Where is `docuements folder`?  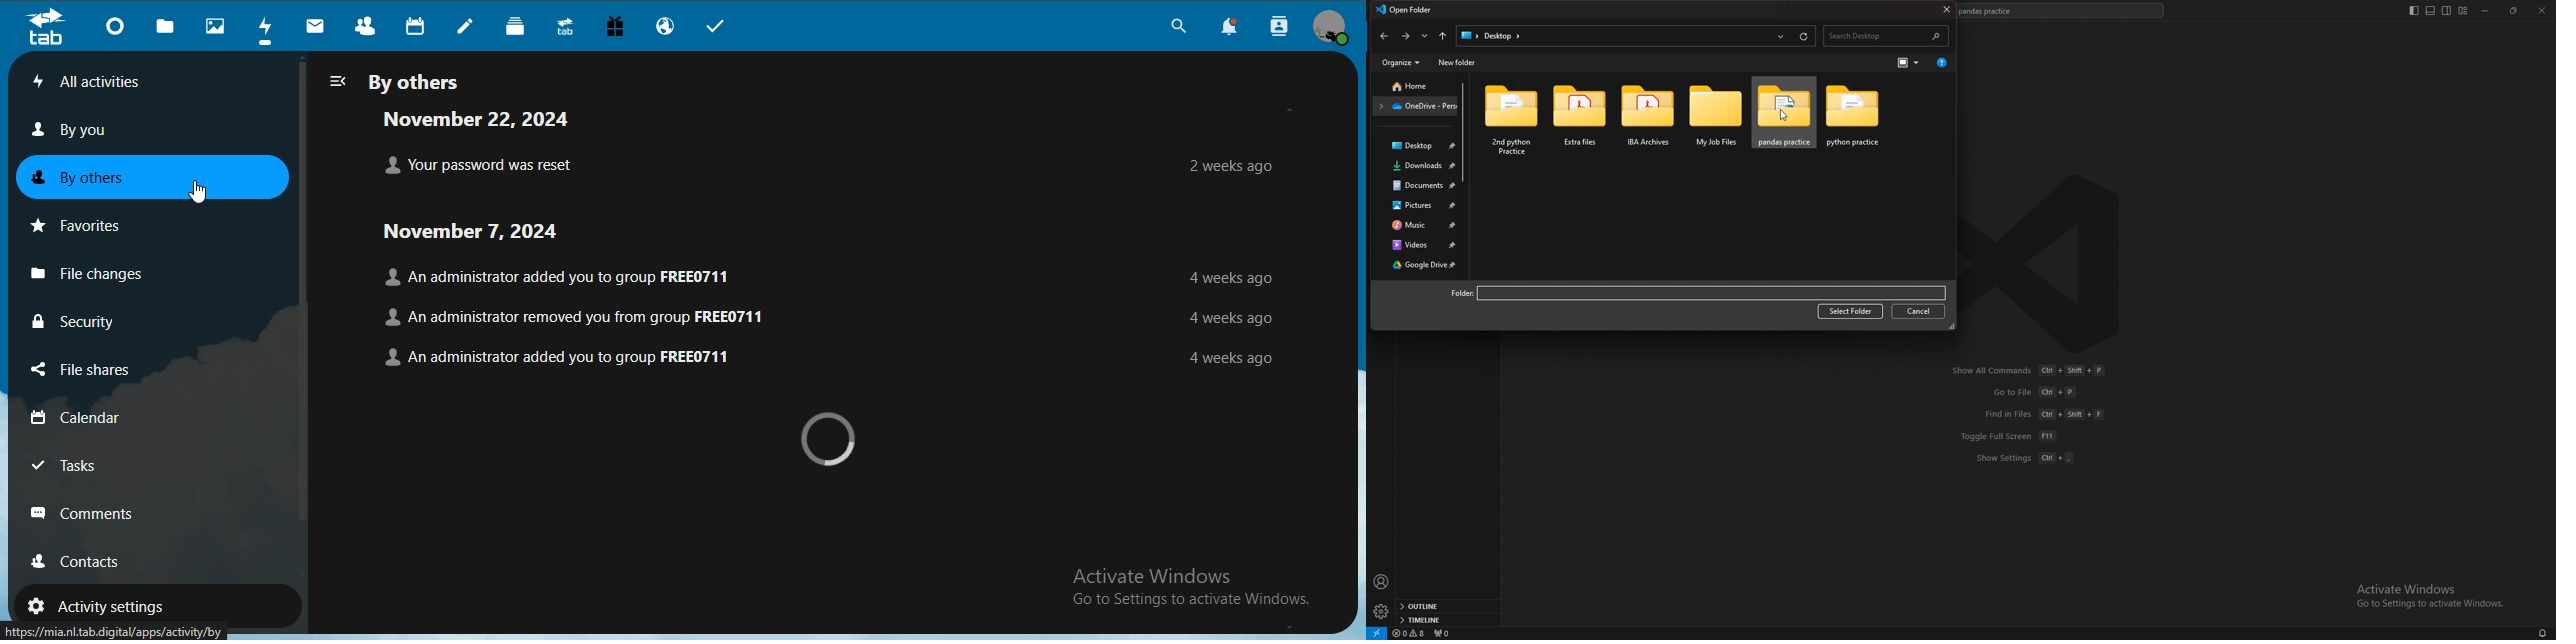 docuements folder is located at coordinates (1419, 185).